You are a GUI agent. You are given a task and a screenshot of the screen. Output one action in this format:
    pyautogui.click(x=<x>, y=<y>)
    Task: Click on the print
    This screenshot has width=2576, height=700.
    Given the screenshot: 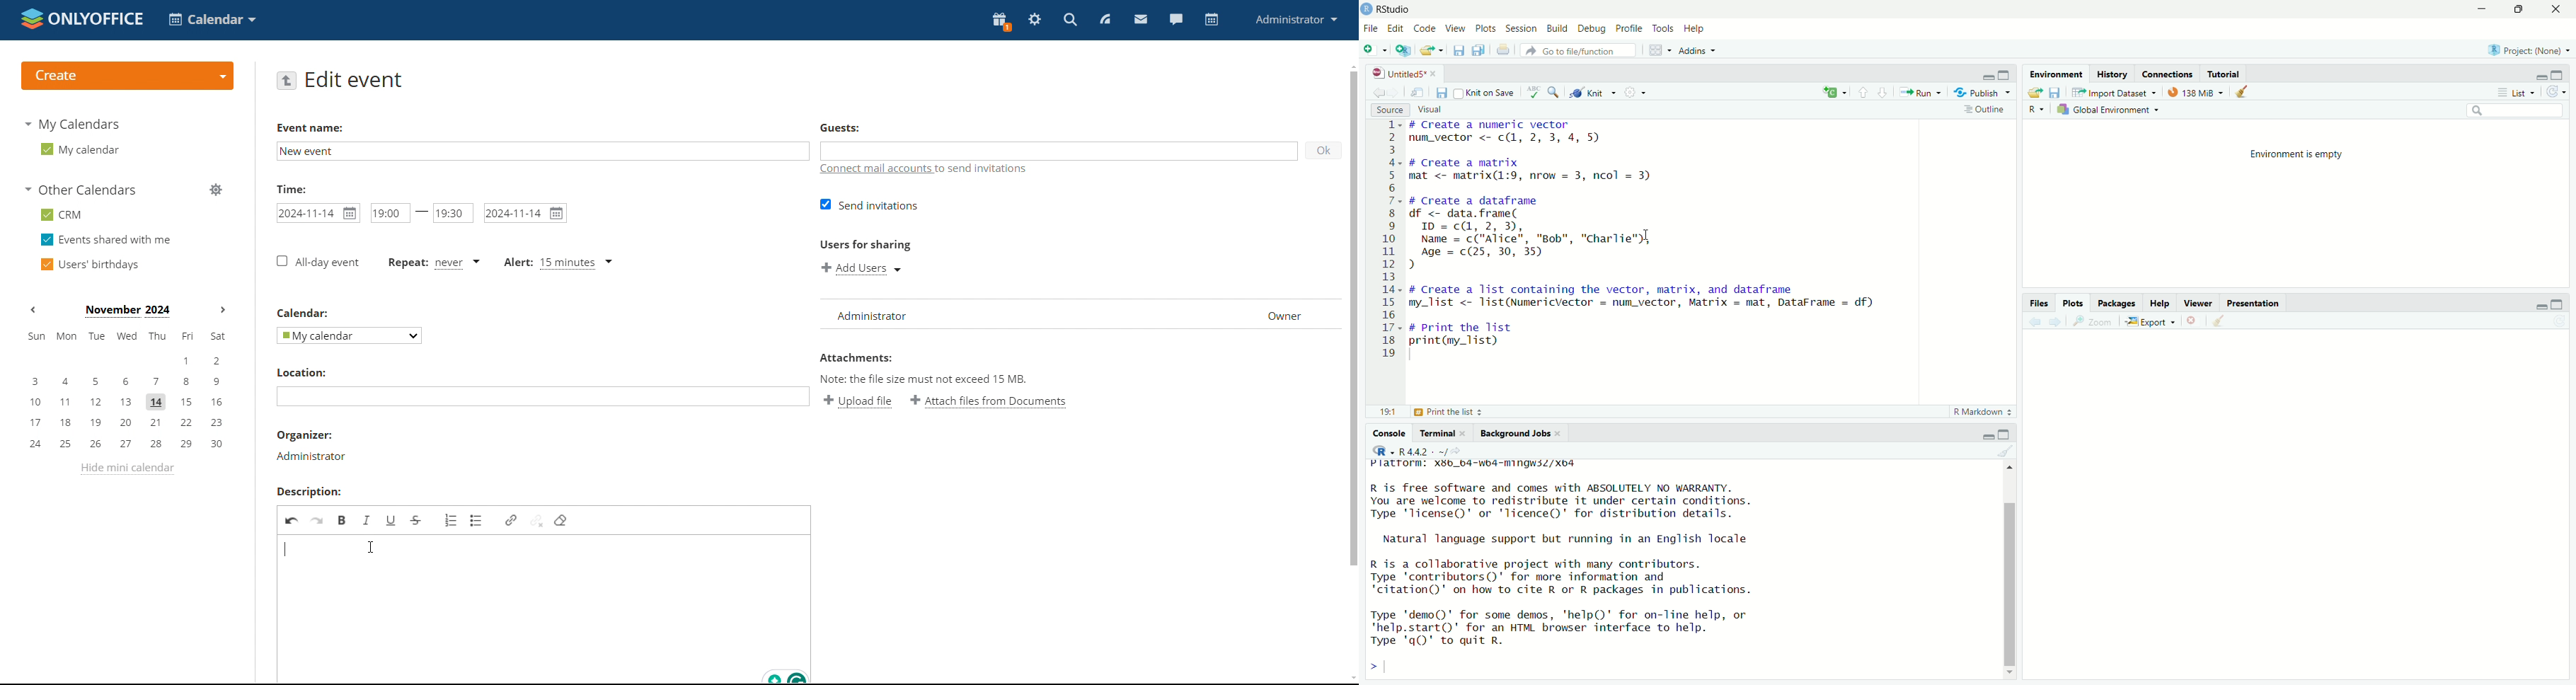 What is the action you would take?
    pyautogui.click(x=1505, y=51)
    